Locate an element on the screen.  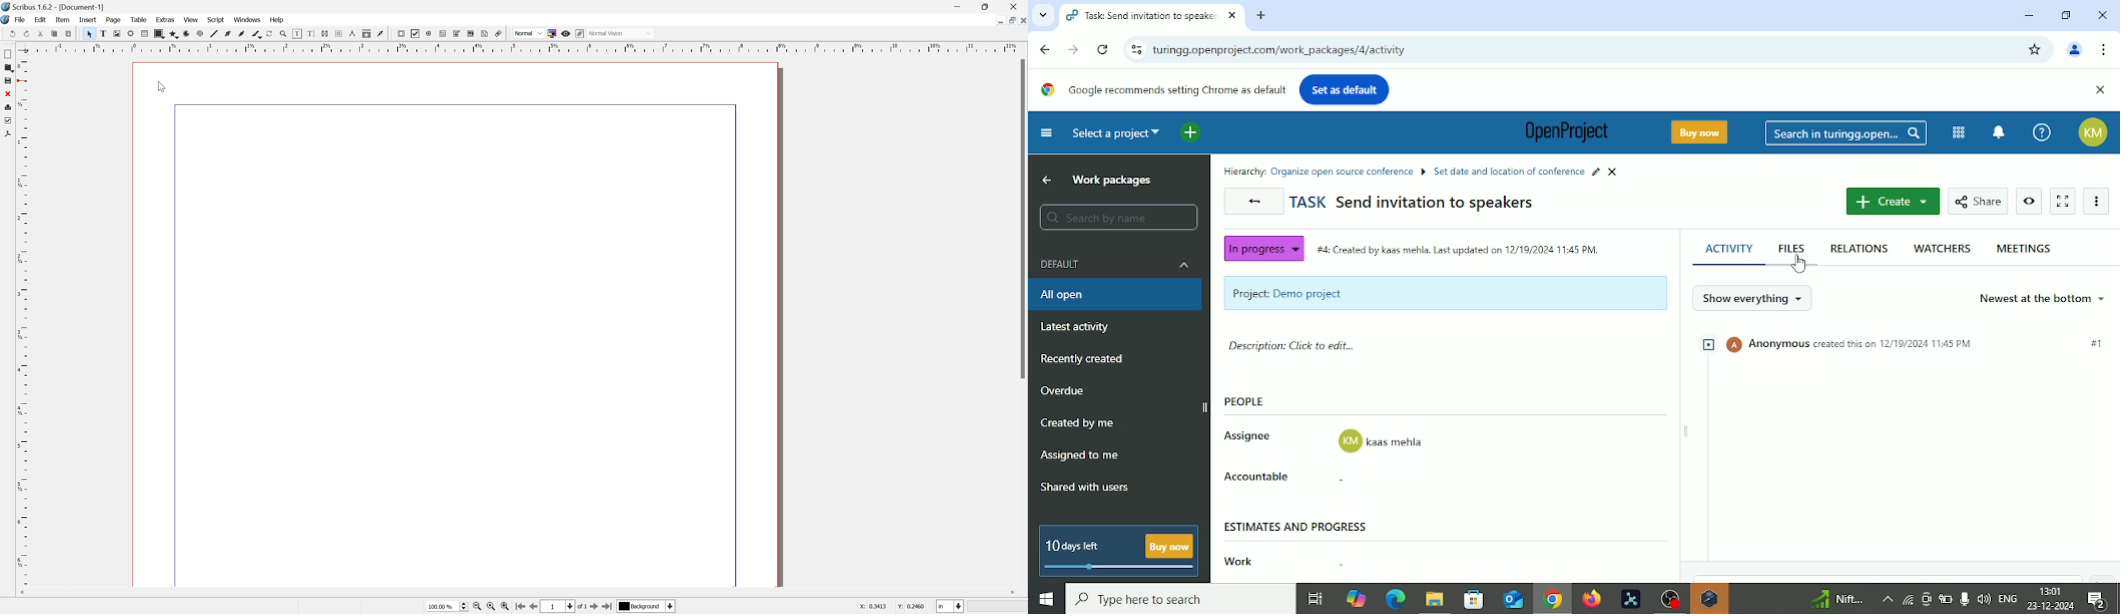
Help is located at coordinates (2042, 132).